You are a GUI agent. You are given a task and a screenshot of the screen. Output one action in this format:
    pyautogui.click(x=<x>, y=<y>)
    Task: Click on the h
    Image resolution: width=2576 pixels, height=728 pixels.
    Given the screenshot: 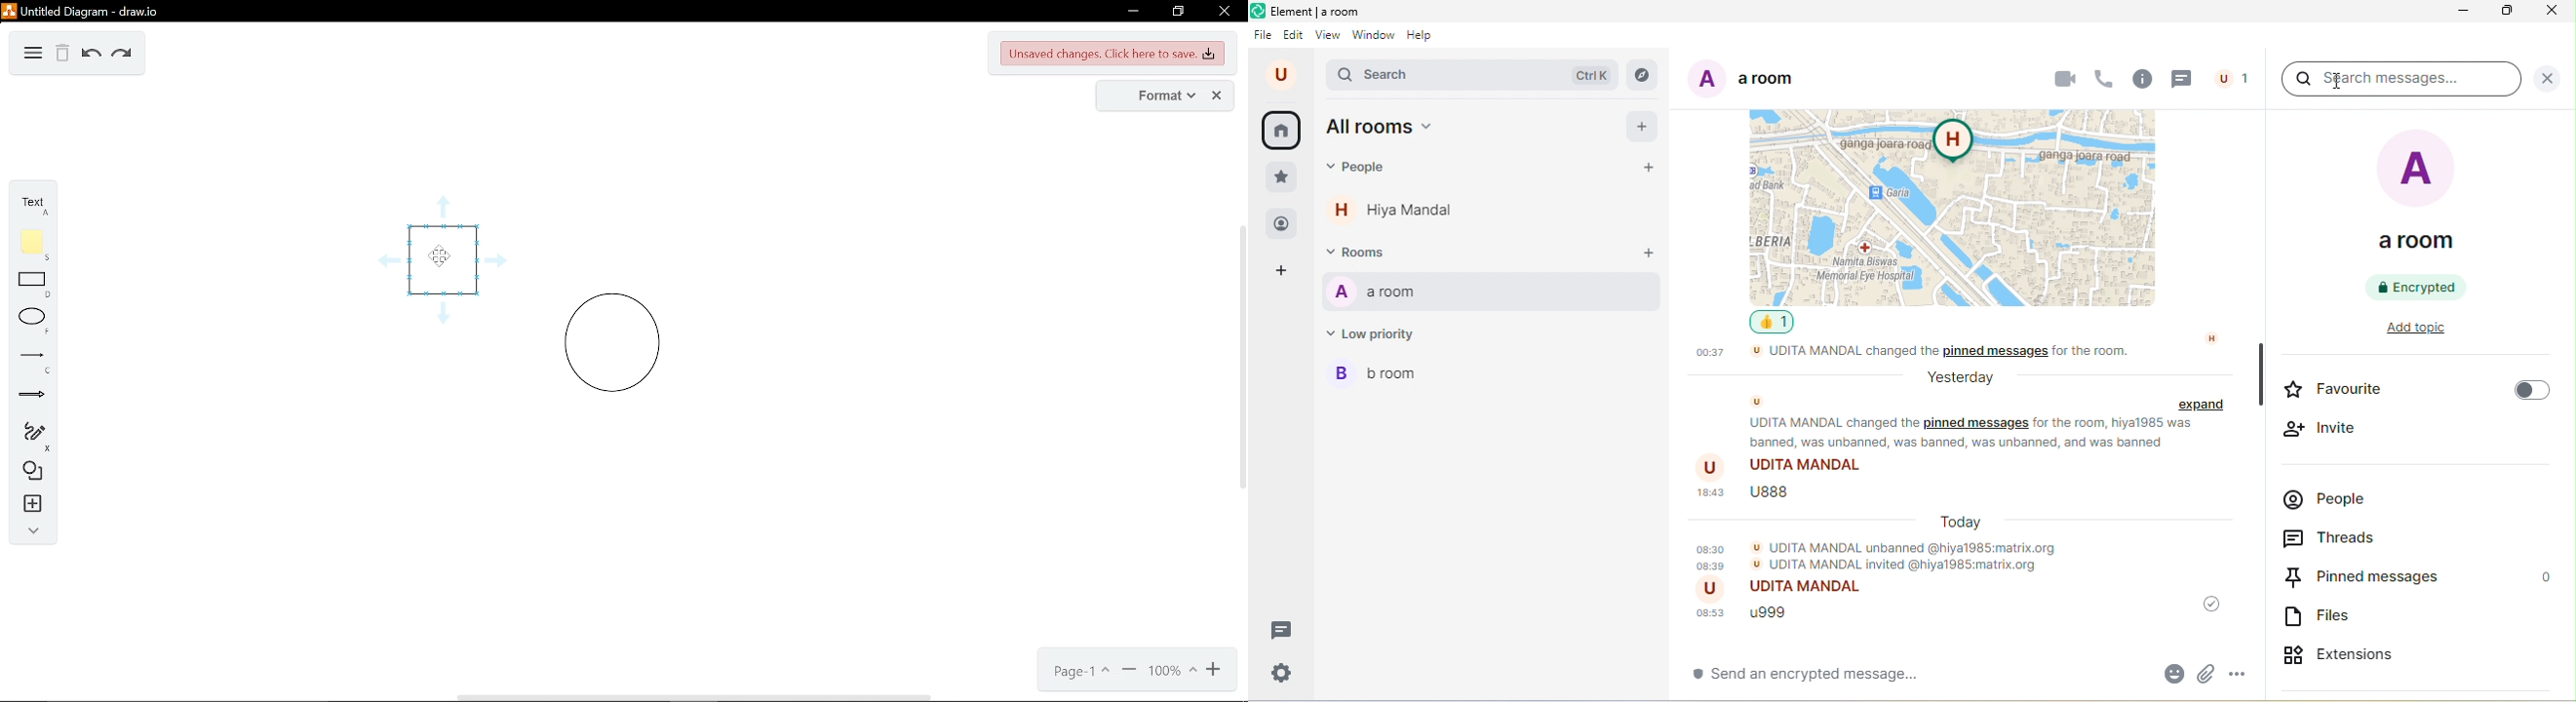 What is the action you would take?
    pyautogui.click(x=2213, y=337)
    